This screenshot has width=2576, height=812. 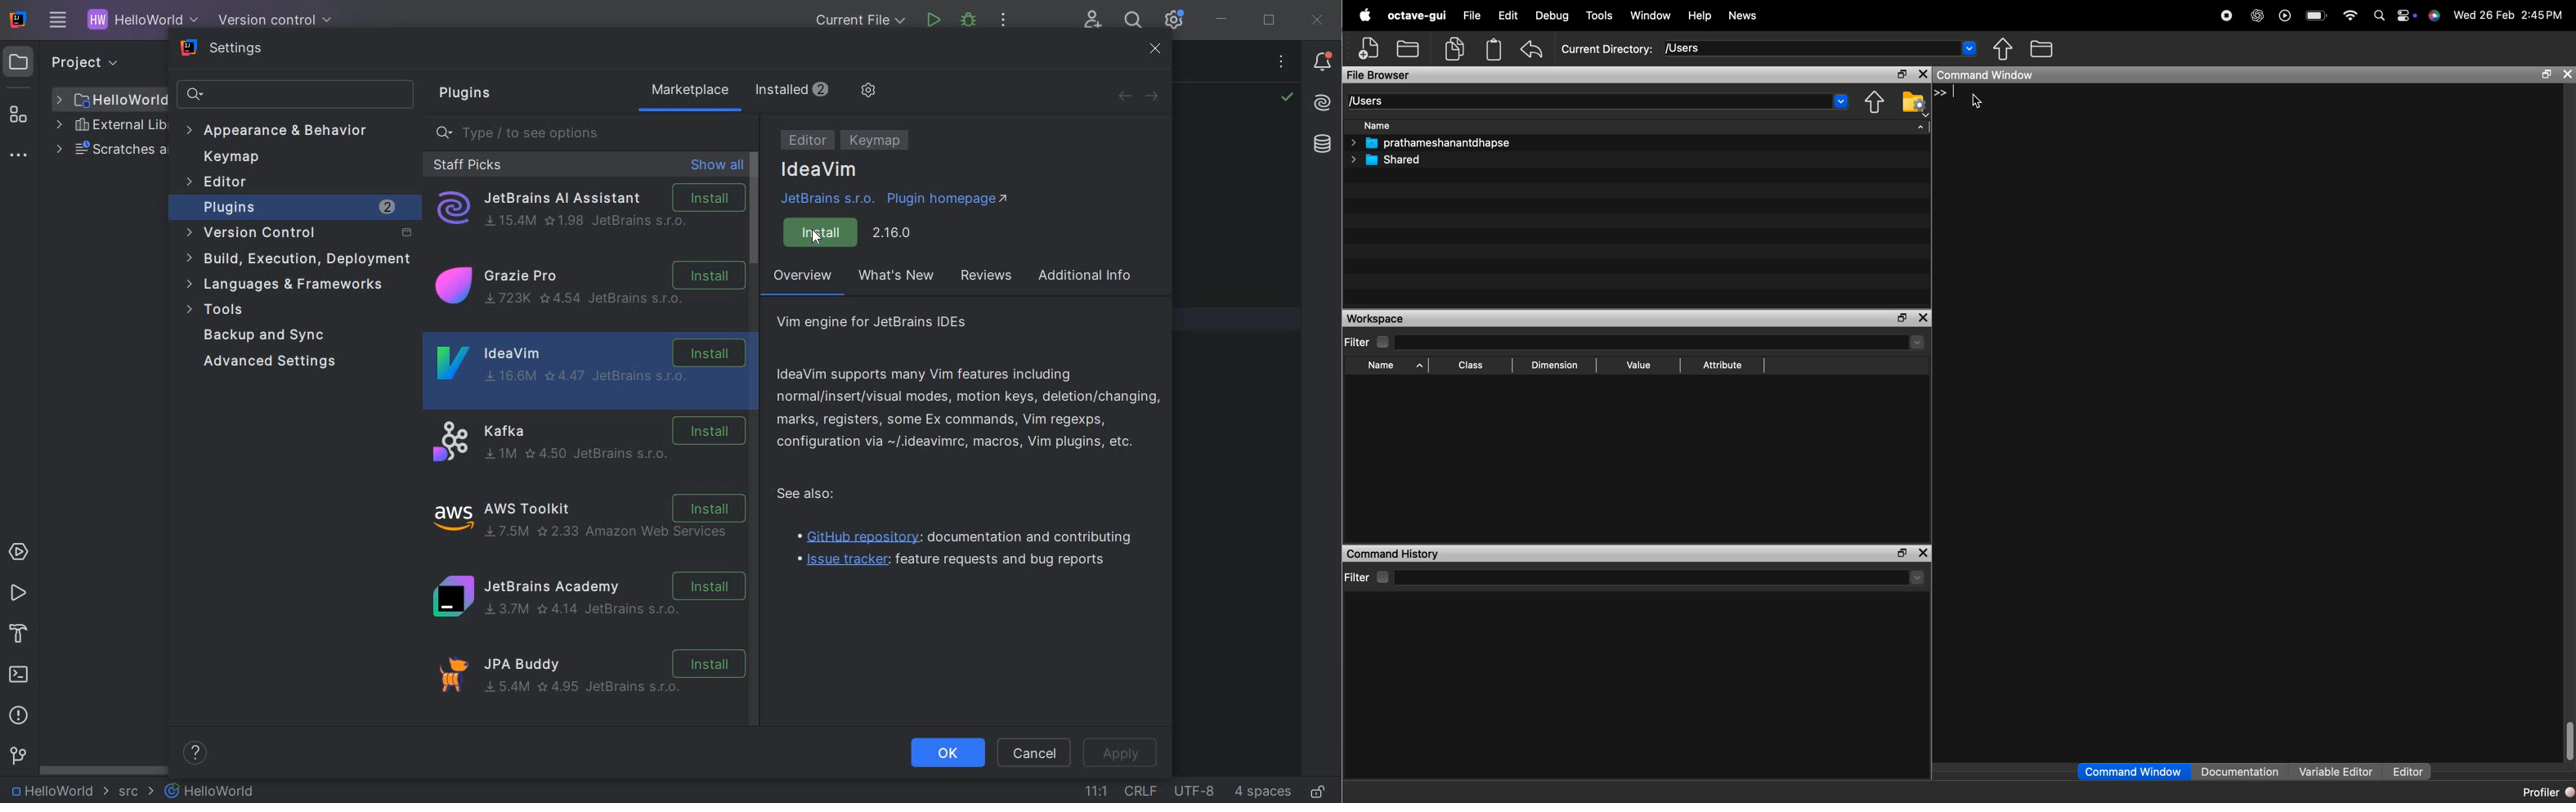 I want to click on PROBLEMS, so click(x=19, y=718).